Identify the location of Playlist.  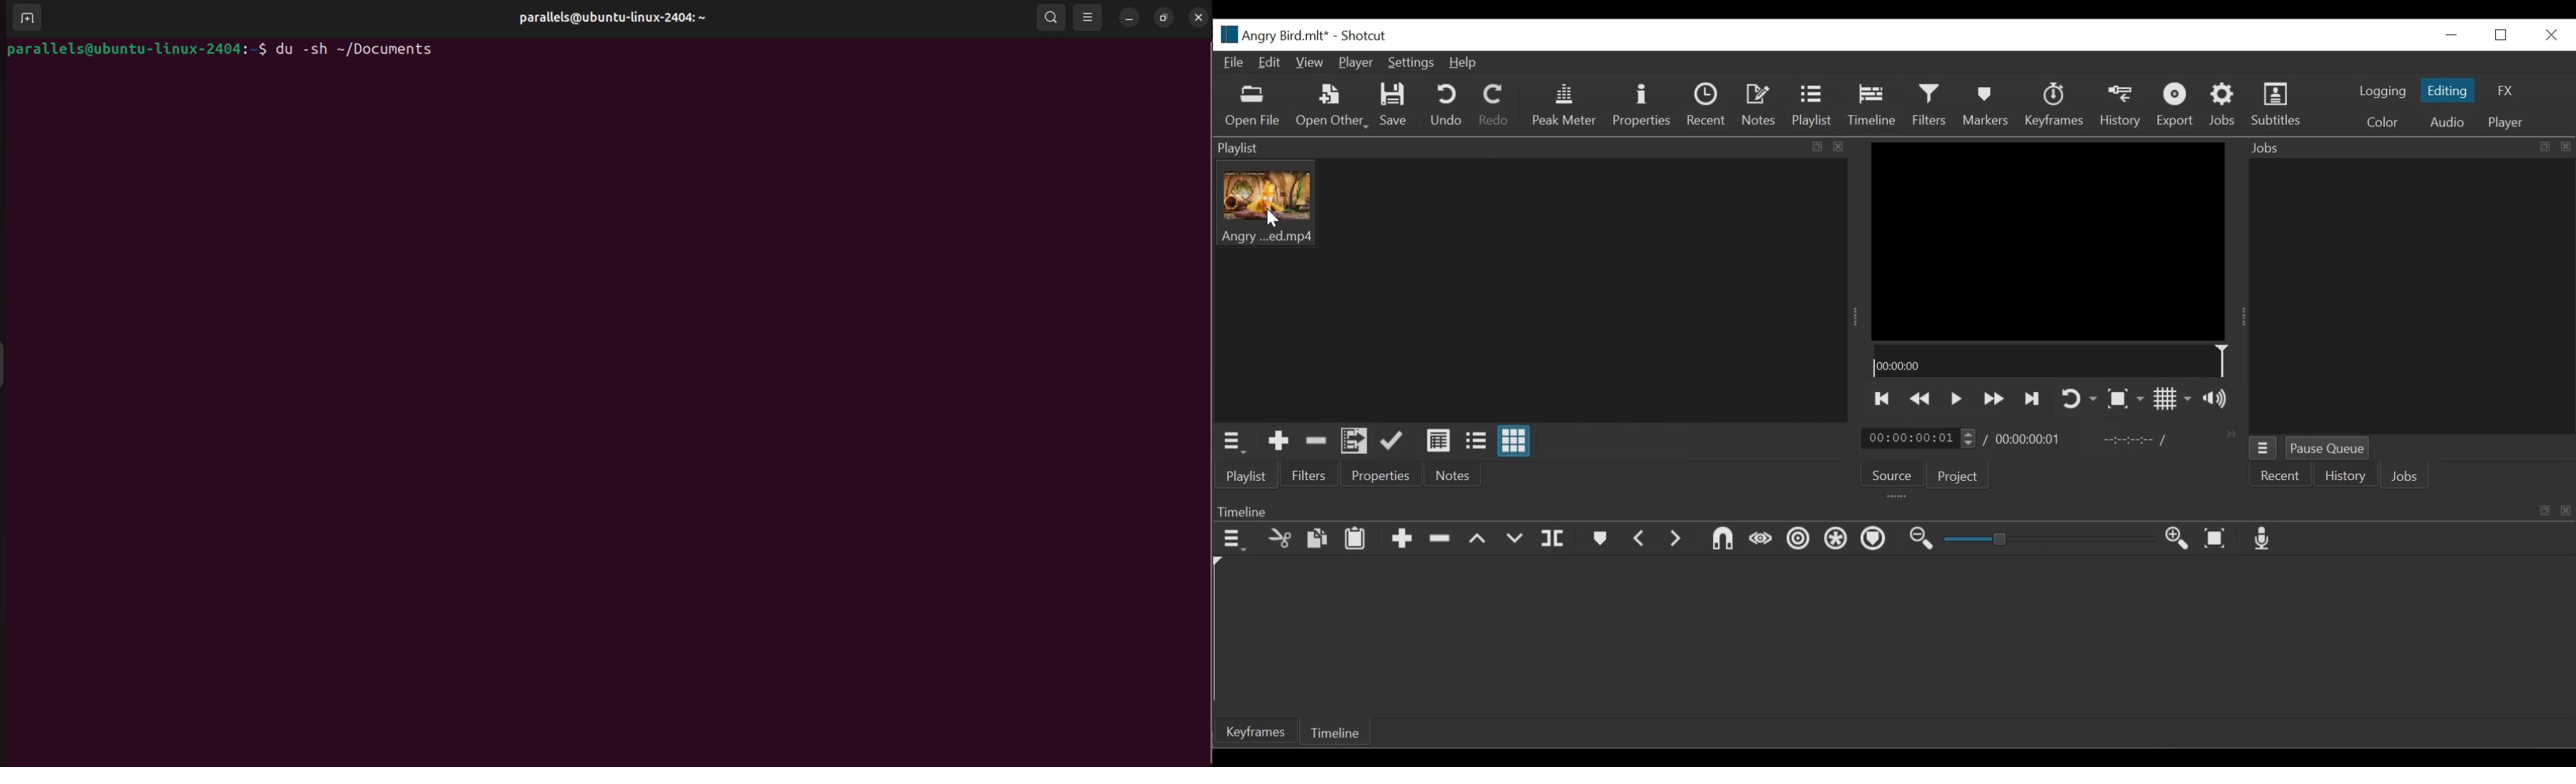
(1813, 106).